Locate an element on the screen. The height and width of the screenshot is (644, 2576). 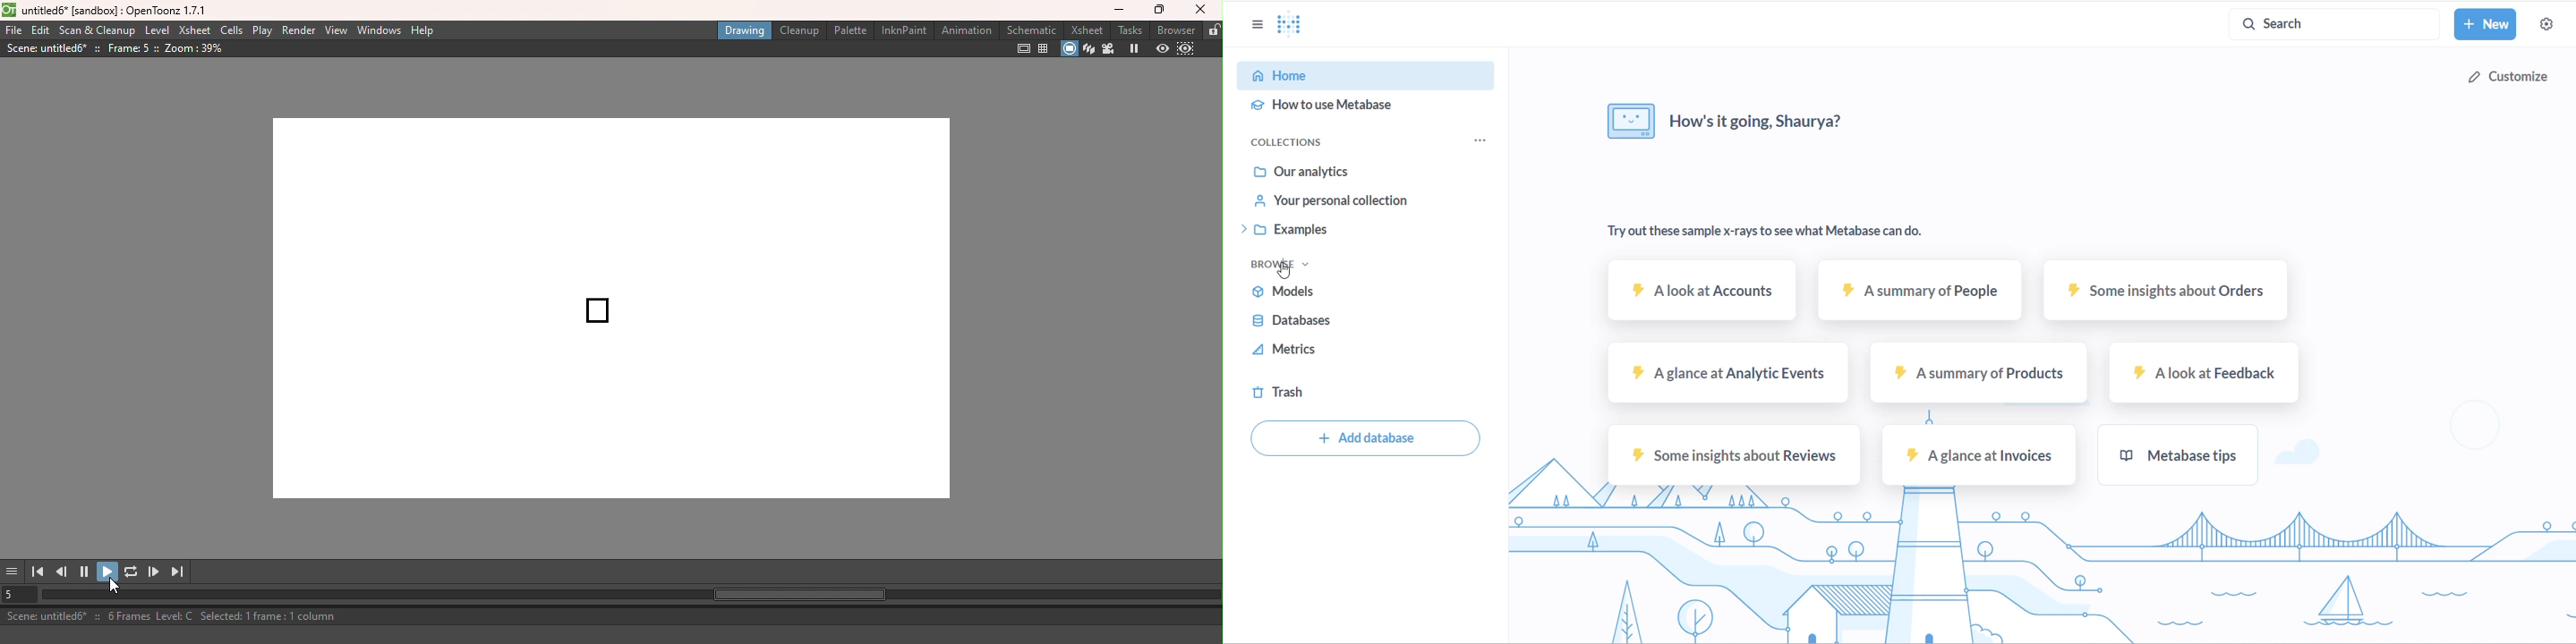
A glance at invoices sample is located at coordinates (1977, 457).